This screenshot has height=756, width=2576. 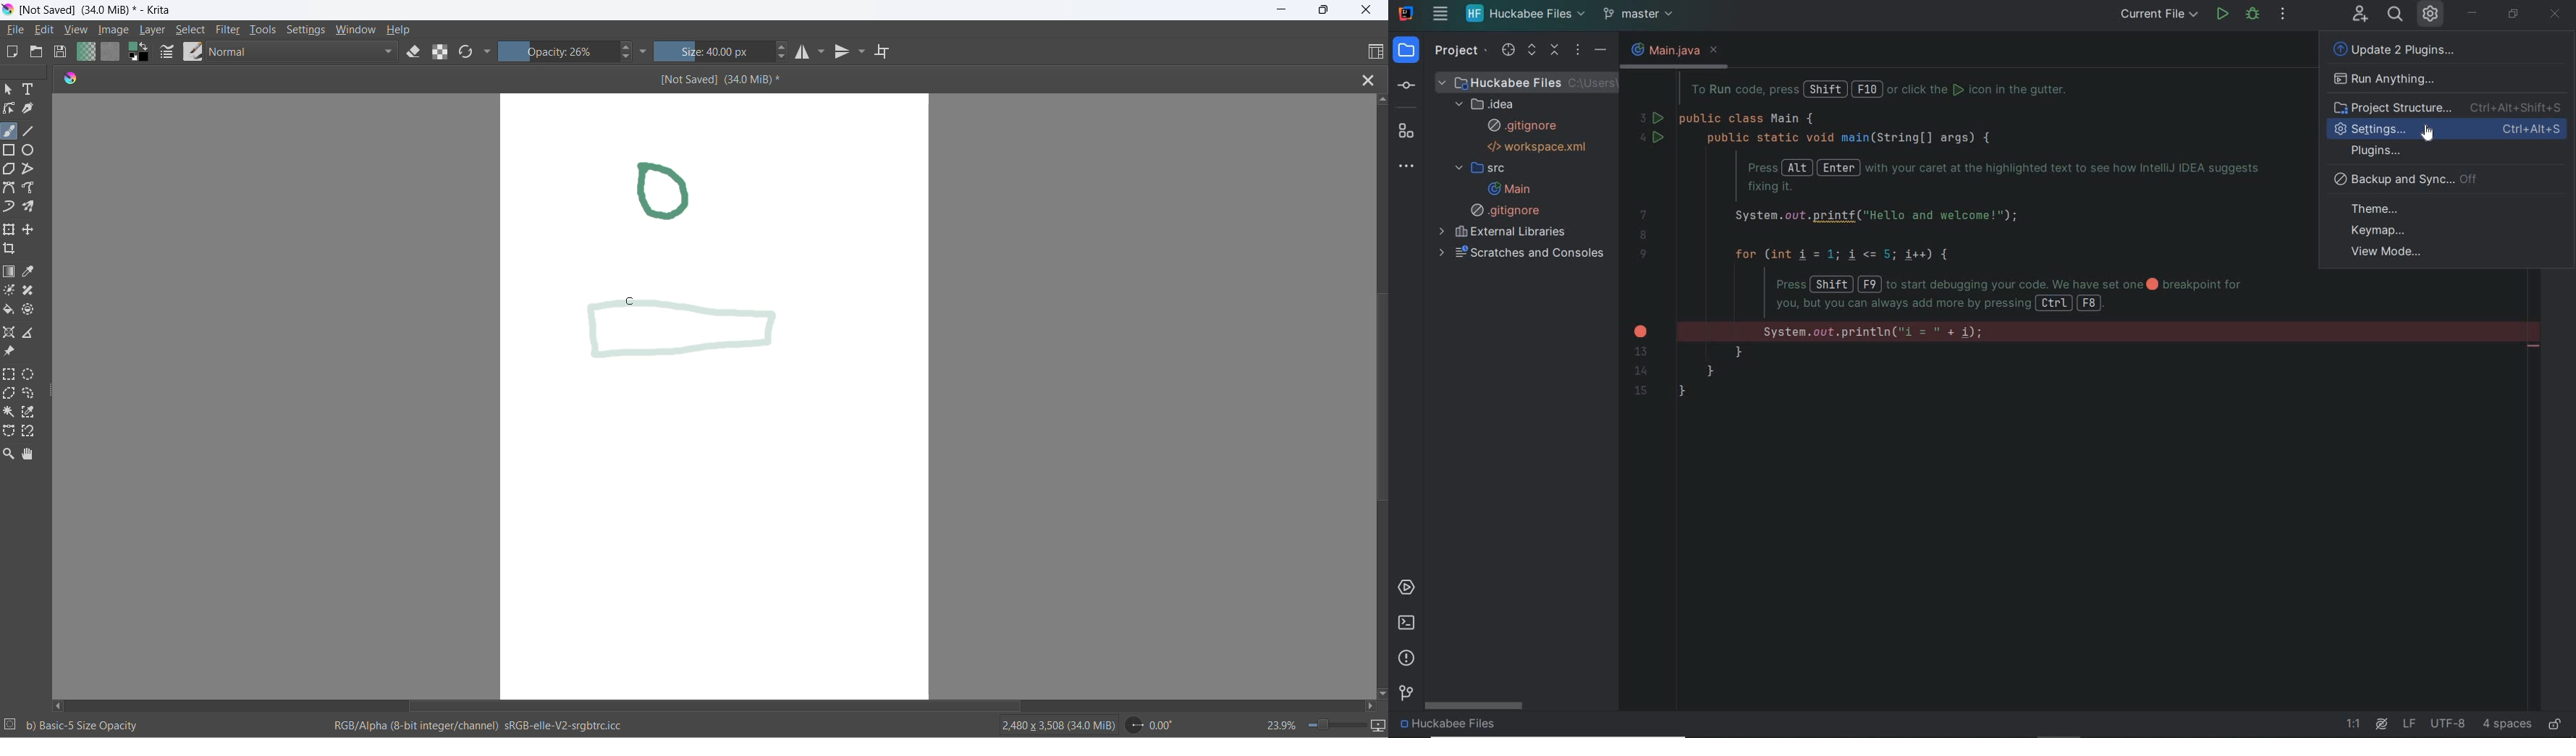 What do you see at coordinates (1320, 10) in the screenshot?
I see `maximize` at bounding box center [1320, 10].